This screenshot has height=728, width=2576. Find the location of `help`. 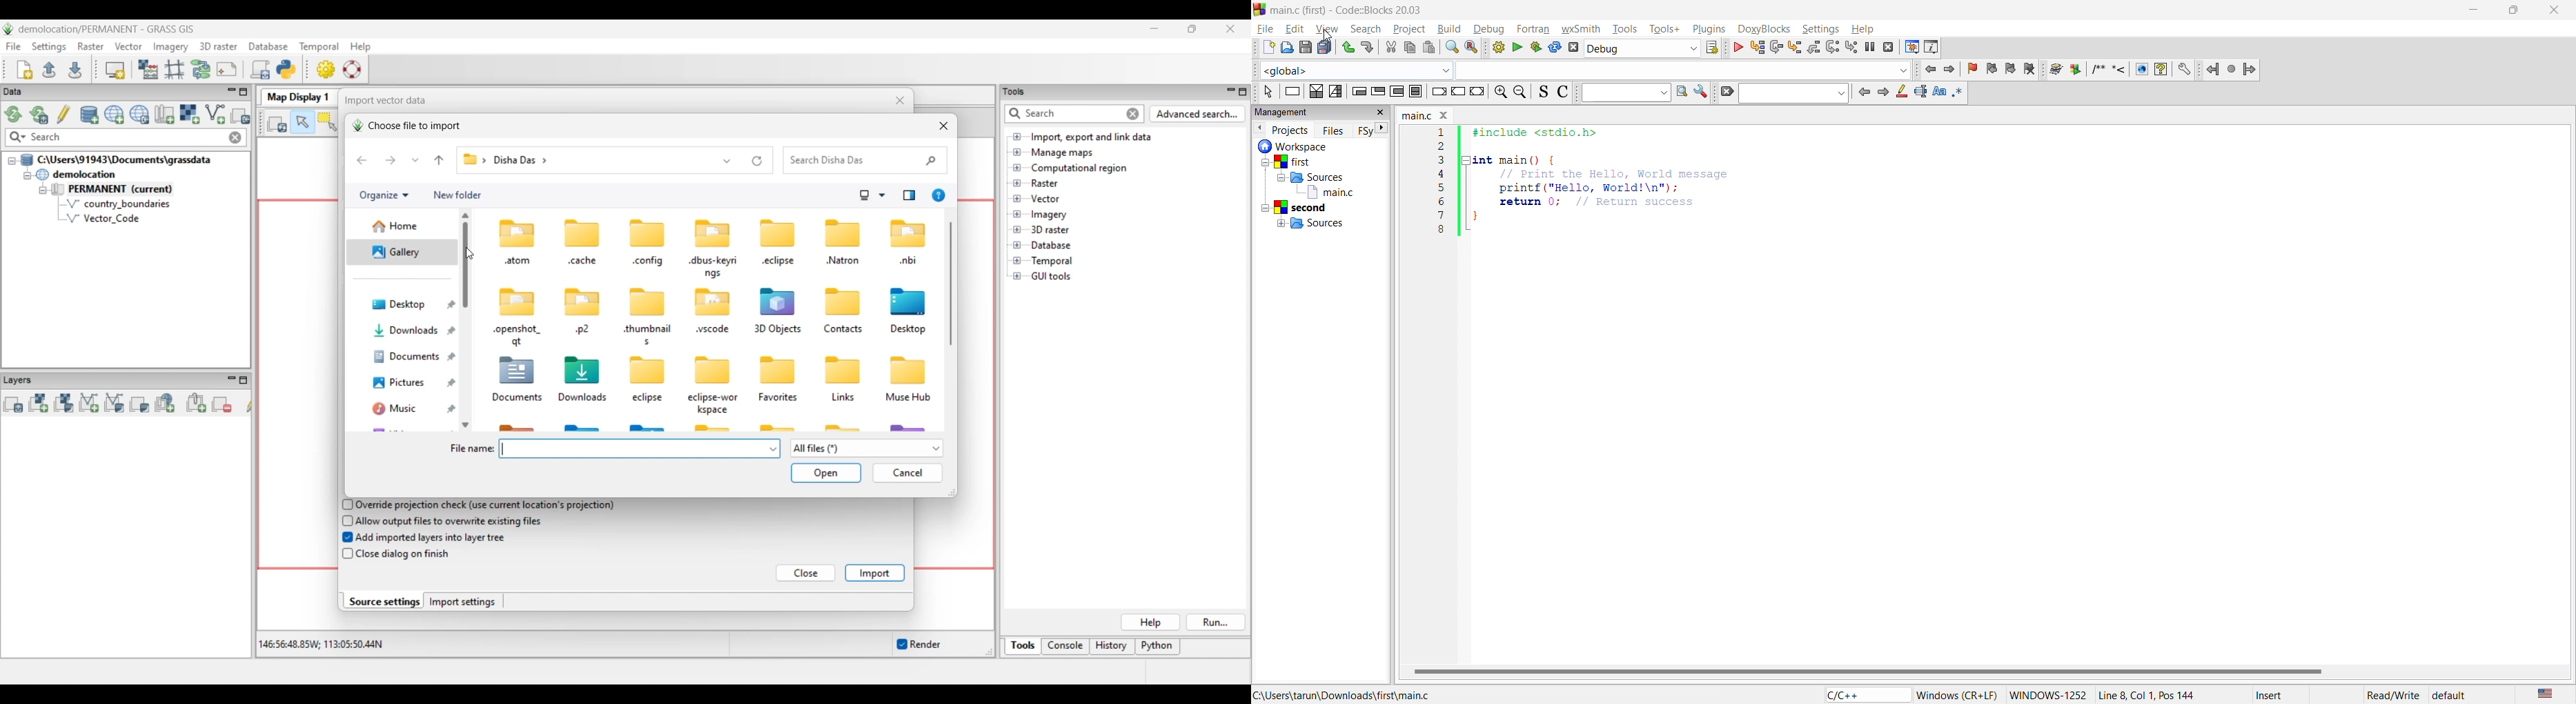

help is located at coordinates (2161, 69).